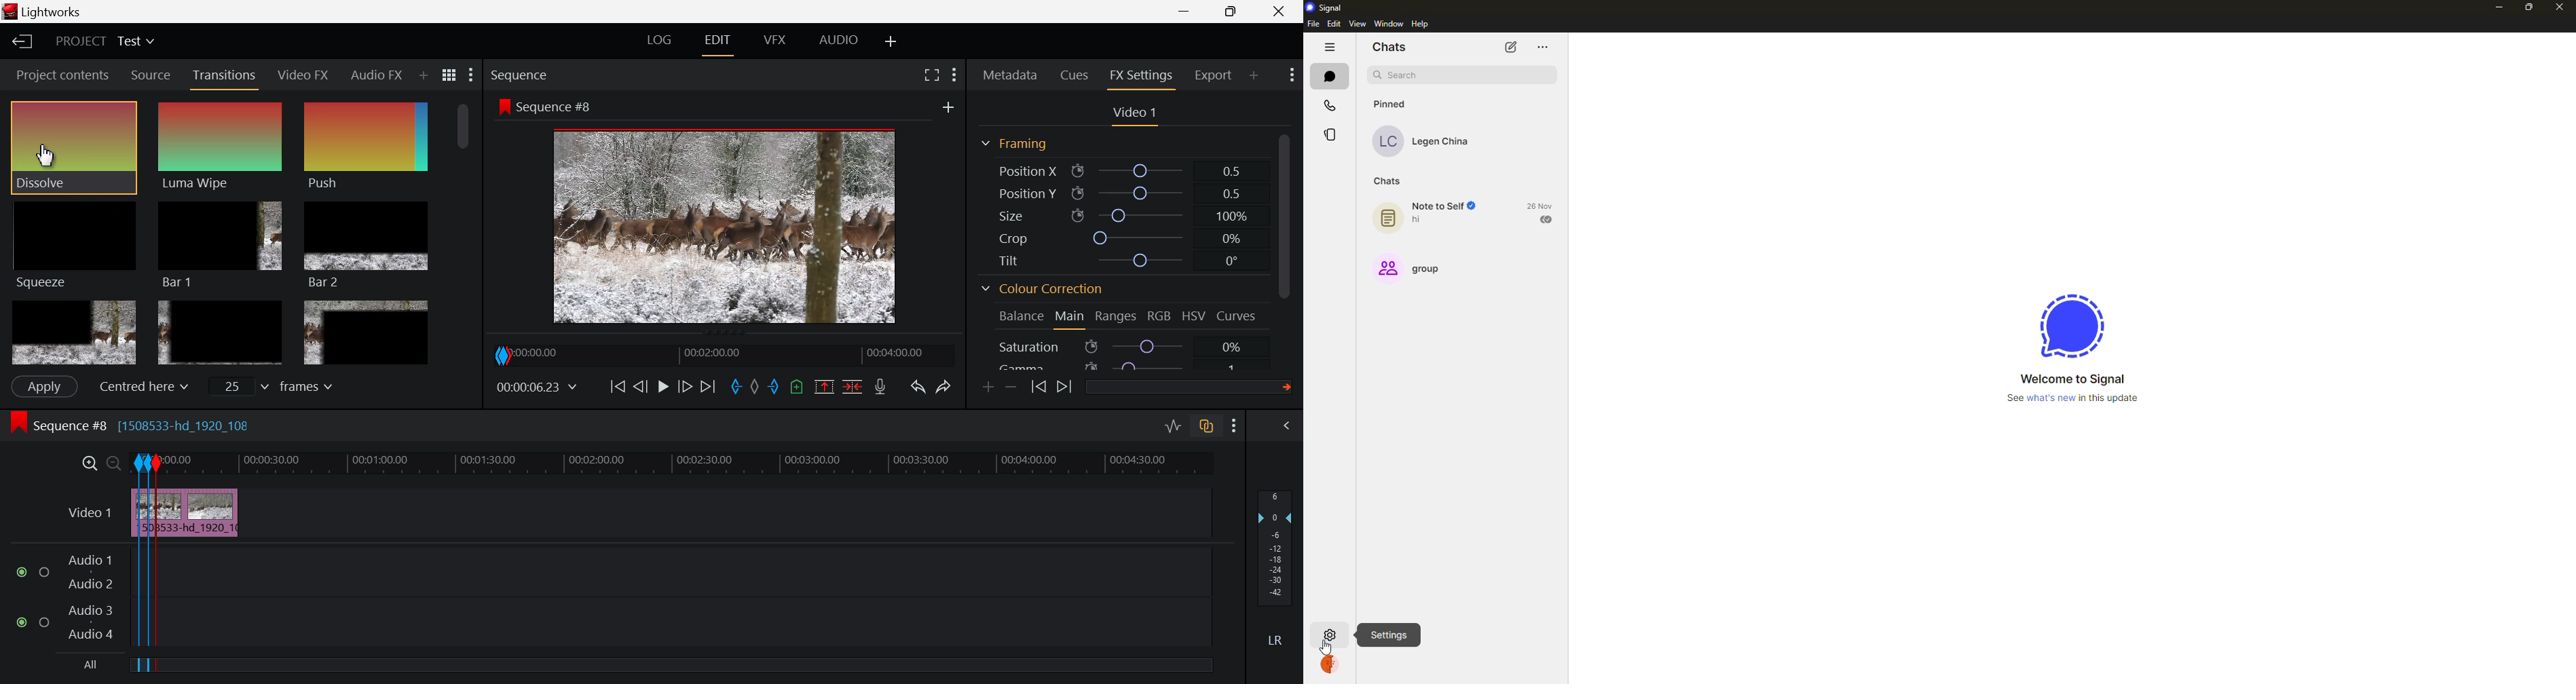 Image resolution: width=2576 pixels, height=700 pixels. Describe the element at coordinates (1391, 48) in the screenshot. I see `chats` at that location.